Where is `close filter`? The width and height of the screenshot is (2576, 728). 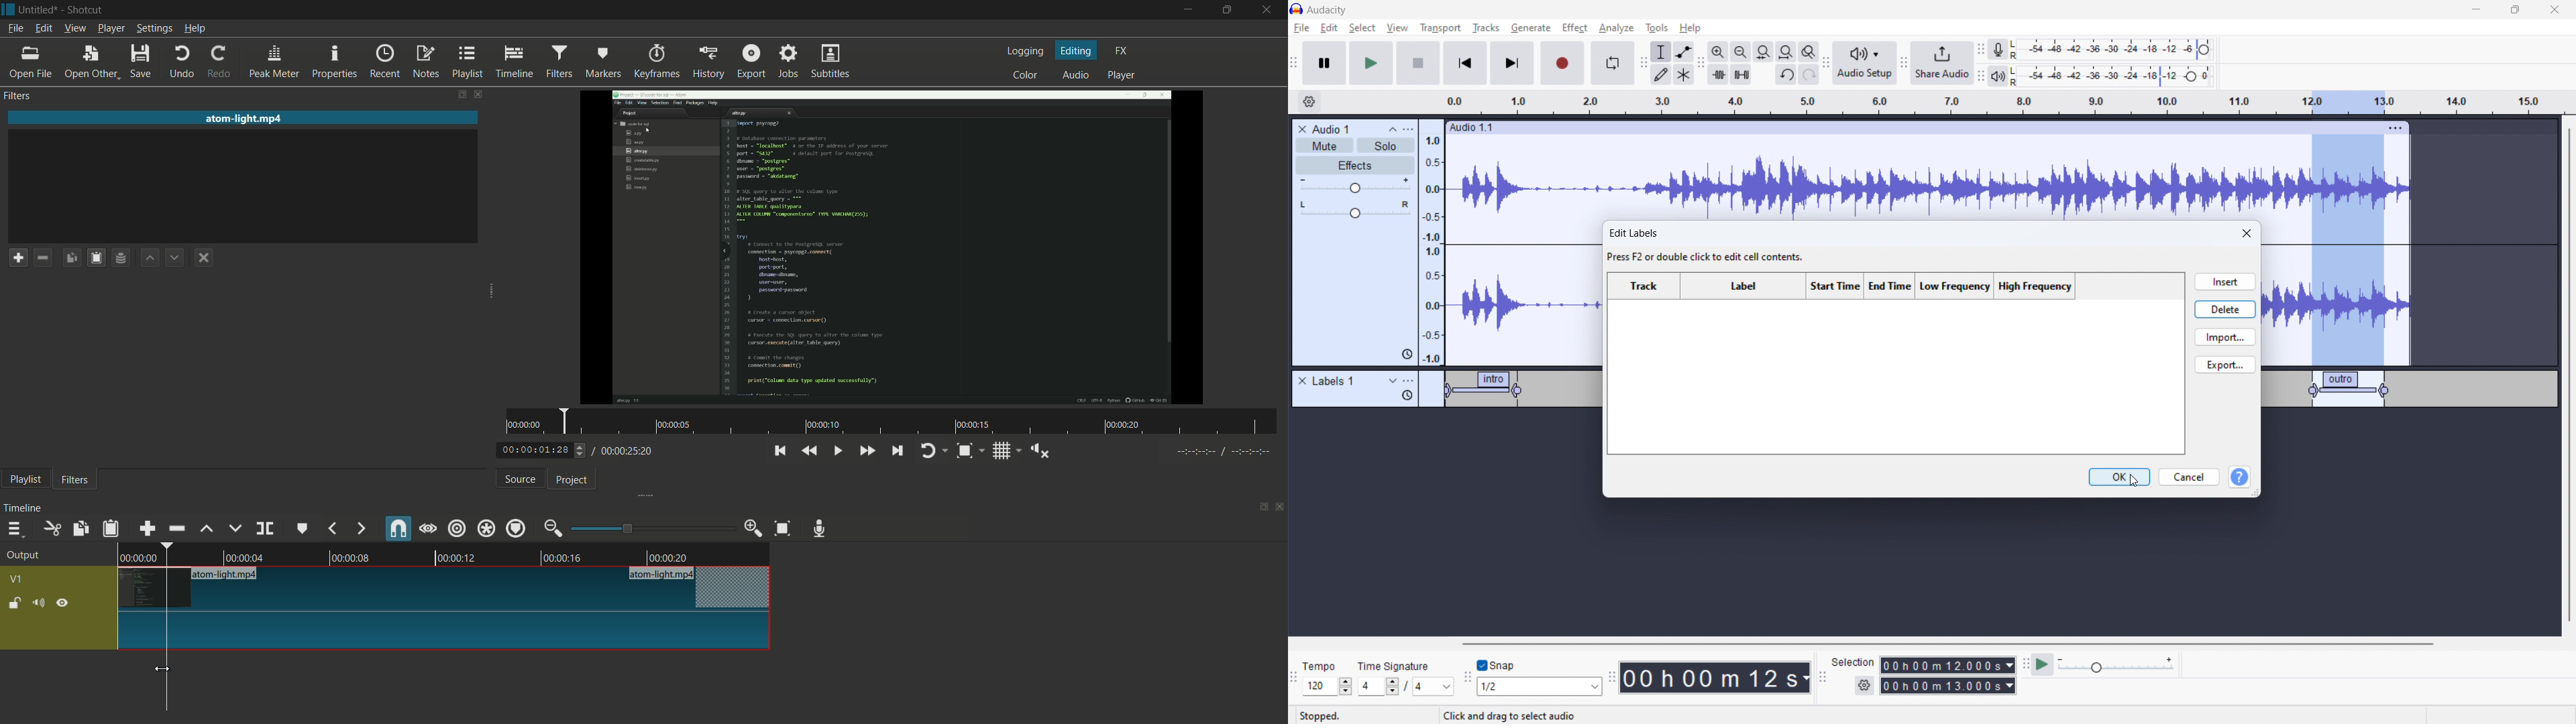
close filter is located at coordinates (477, 93).